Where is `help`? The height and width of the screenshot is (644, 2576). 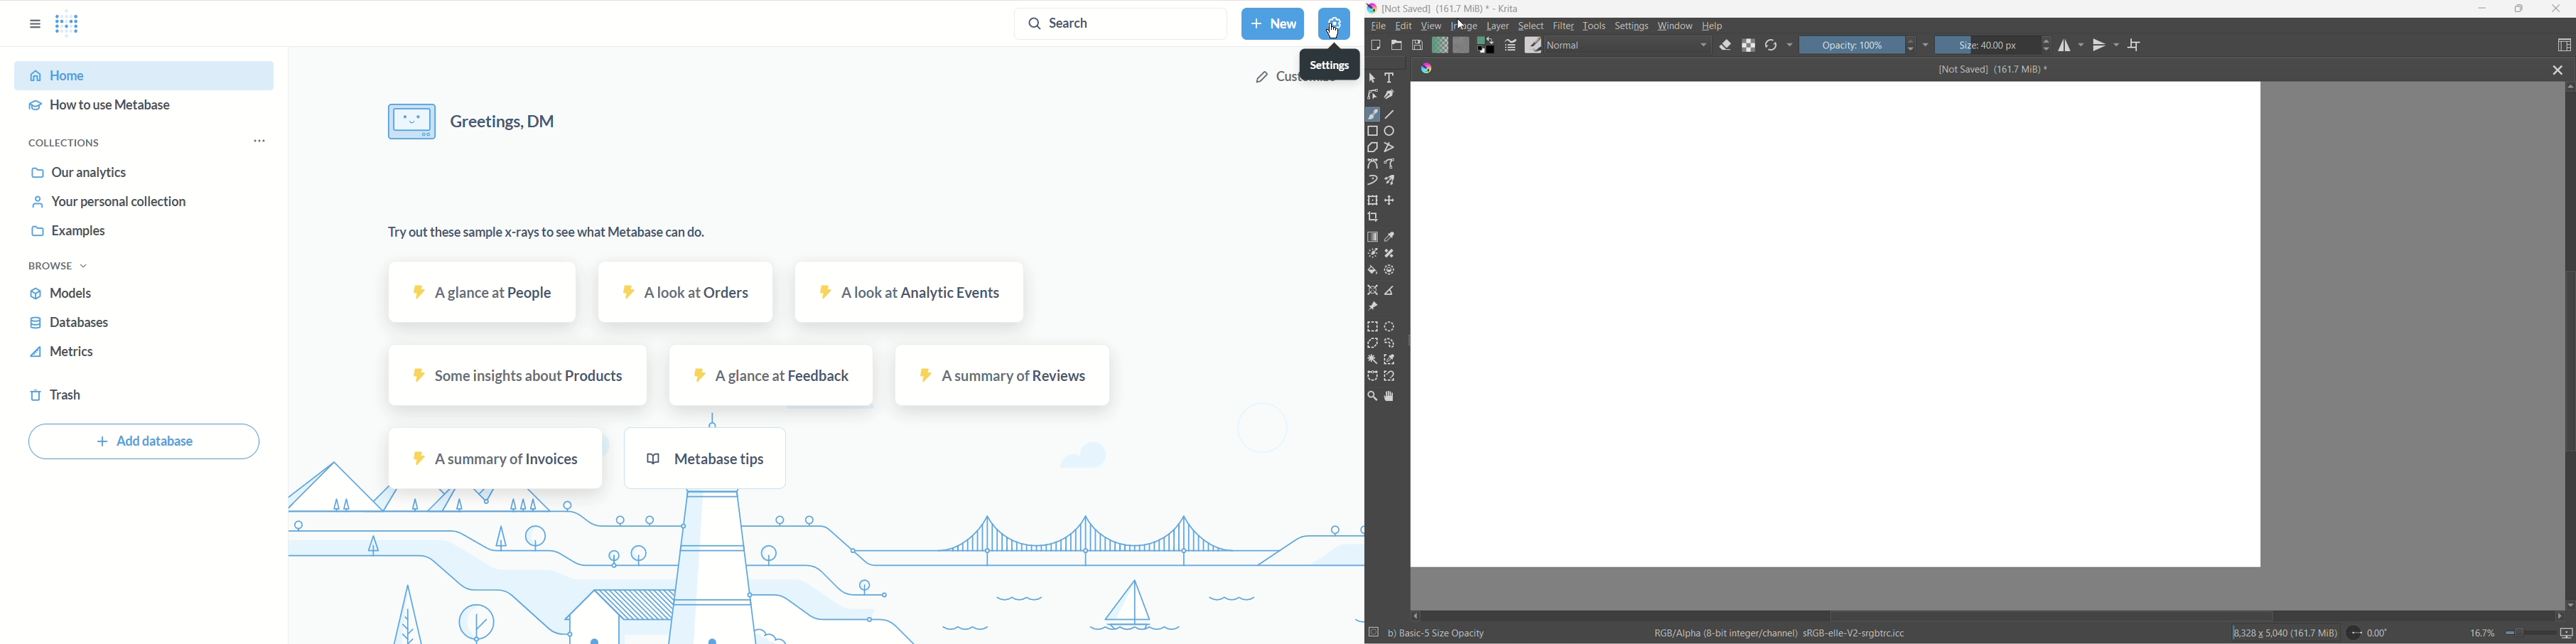 help is located at coordinates (1715, 26).